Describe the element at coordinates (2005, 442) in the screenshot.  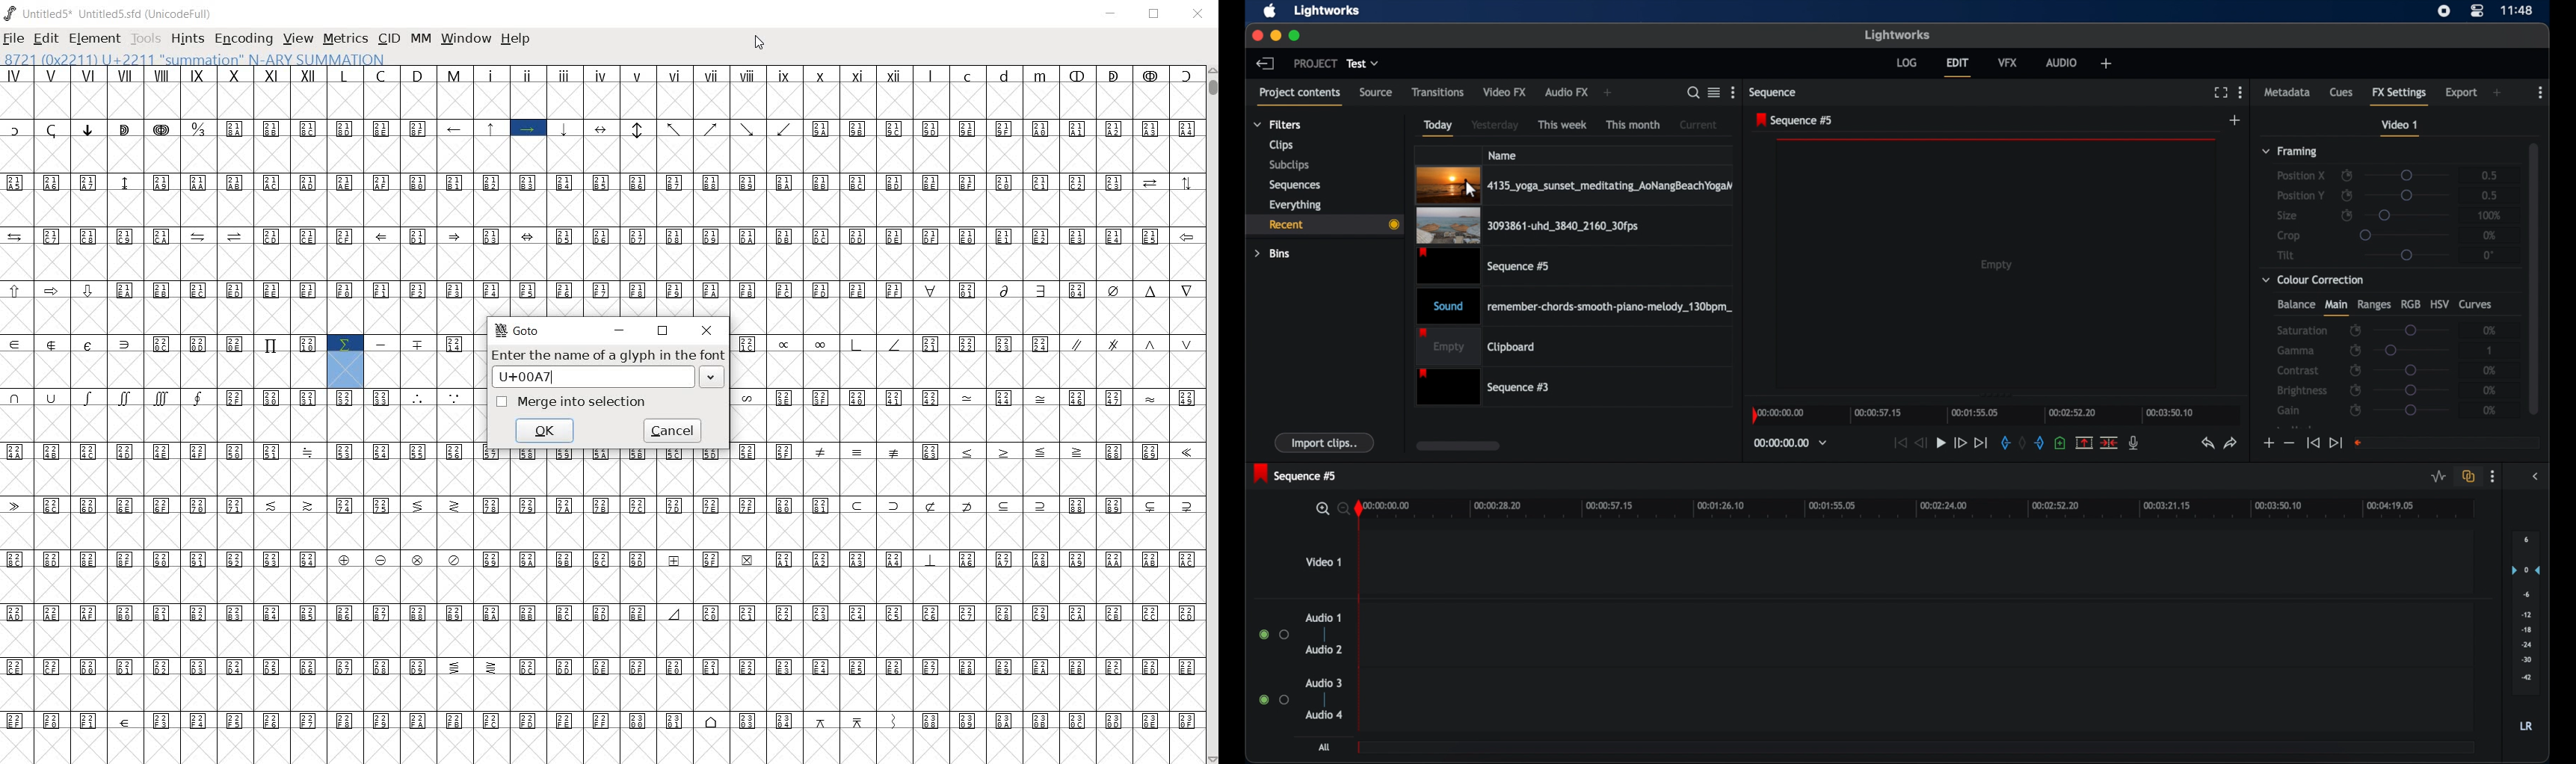
I see `in mark` at that location.